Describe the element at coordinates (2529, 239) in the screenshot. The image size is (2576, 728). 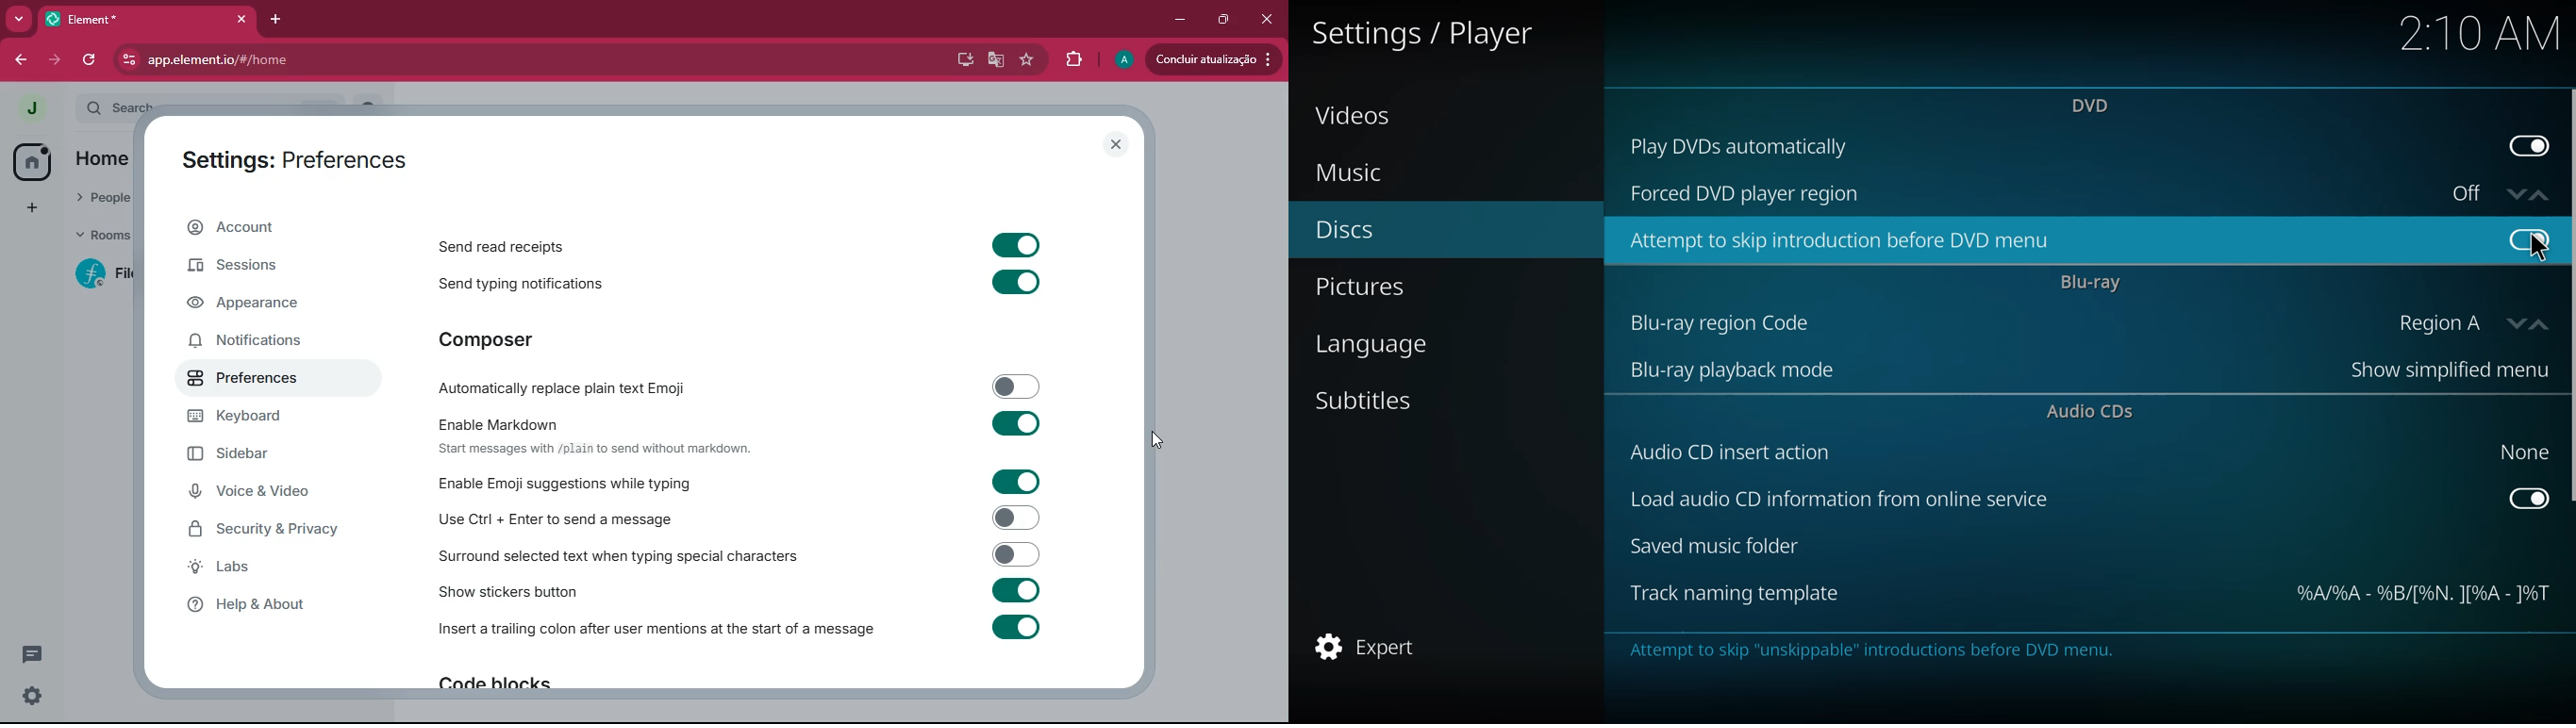
I see `enabled` at that location.